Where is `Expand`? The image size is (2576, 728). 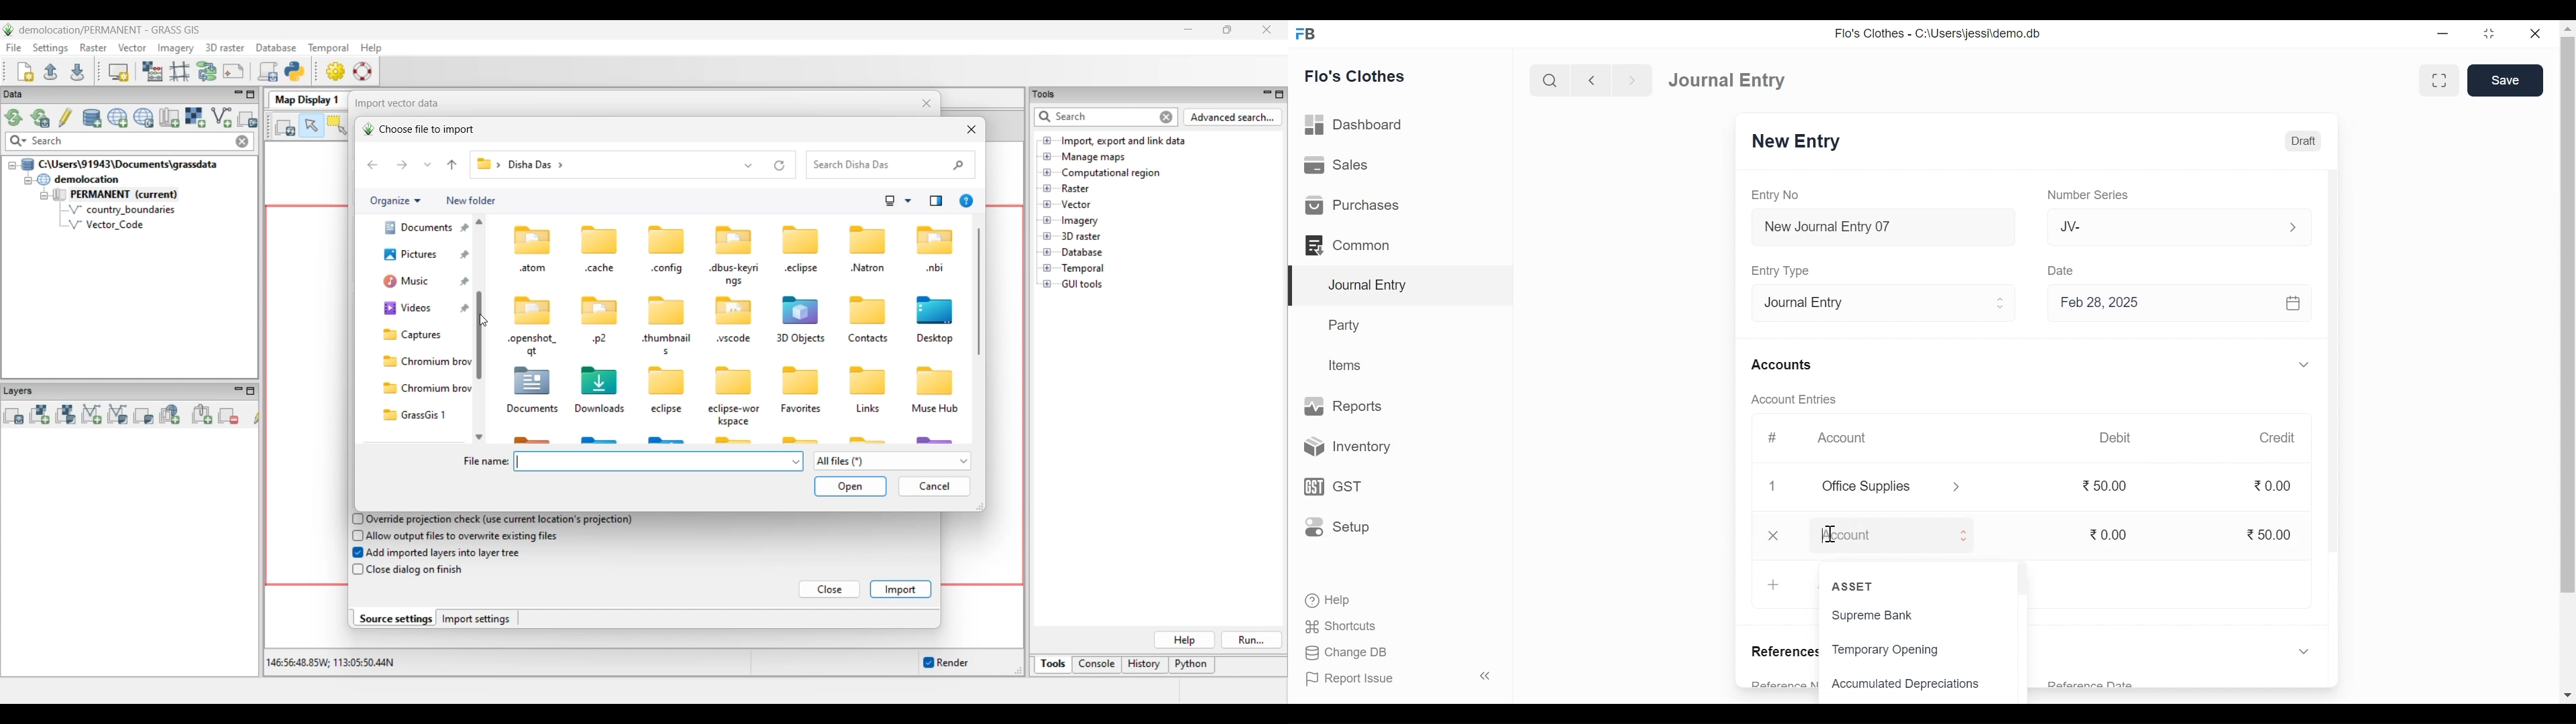 Expand is located at coordinates (2307, 364).